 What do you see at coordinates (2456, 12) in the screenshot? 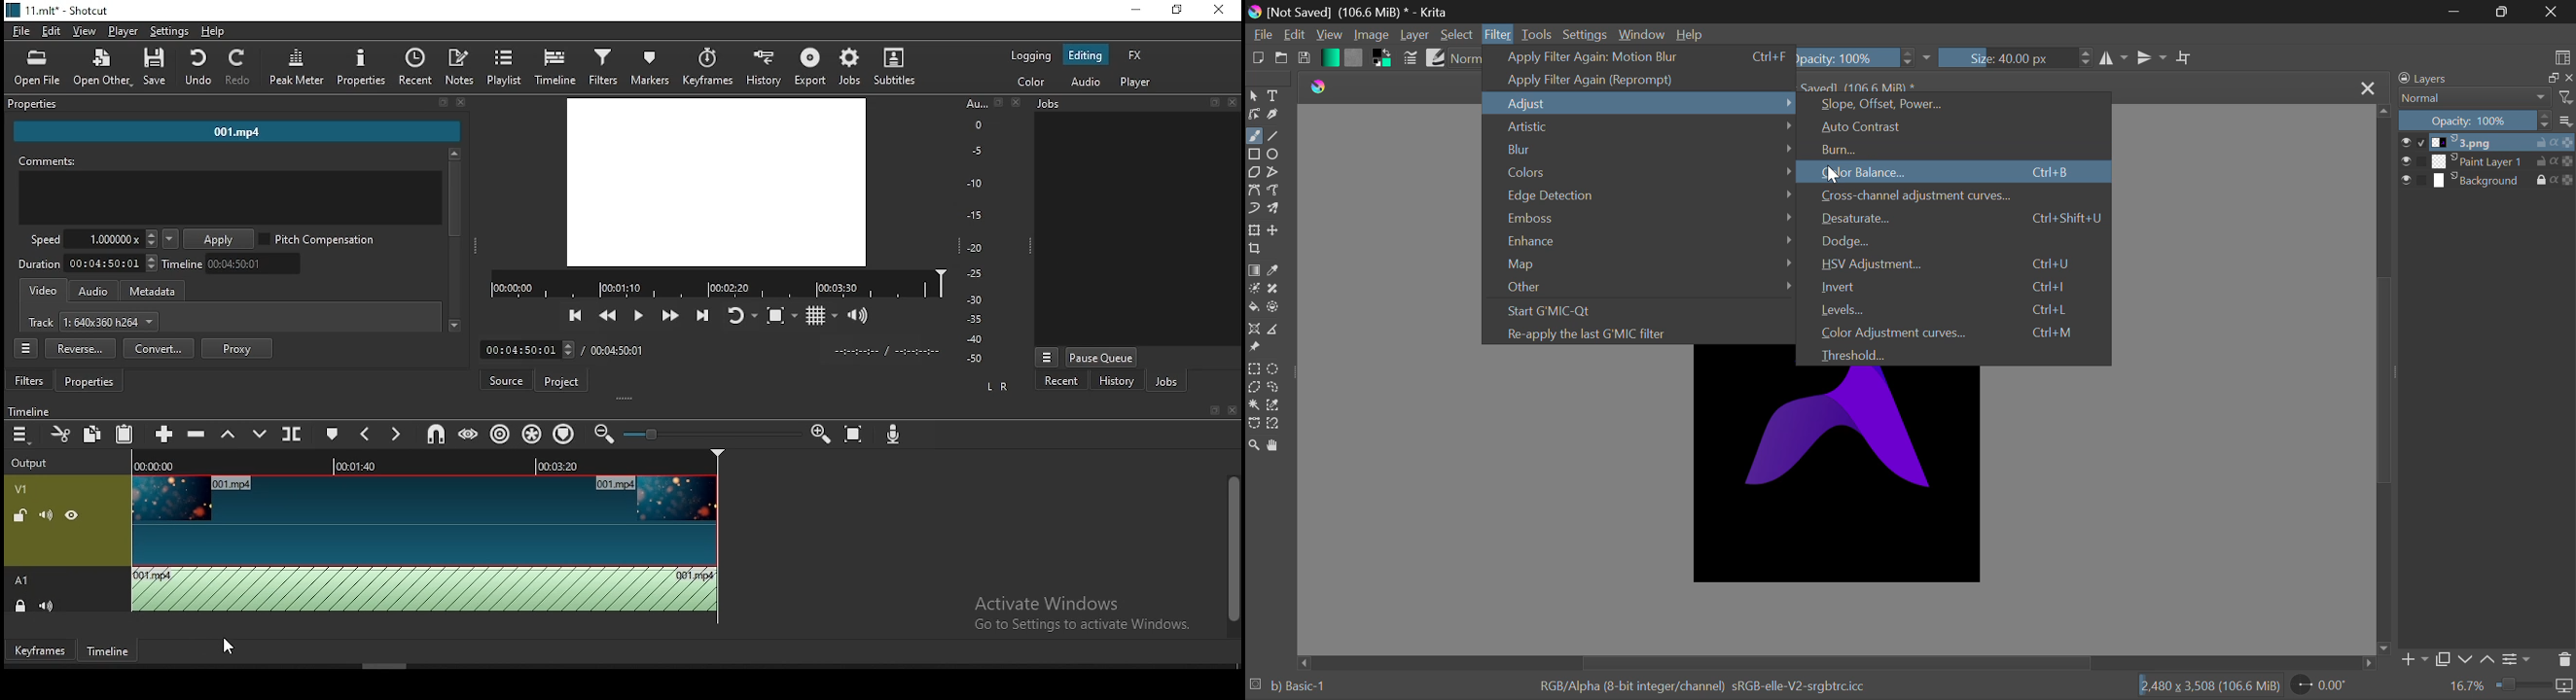
I see `Restore Down` at bounding box center [2456, 12].